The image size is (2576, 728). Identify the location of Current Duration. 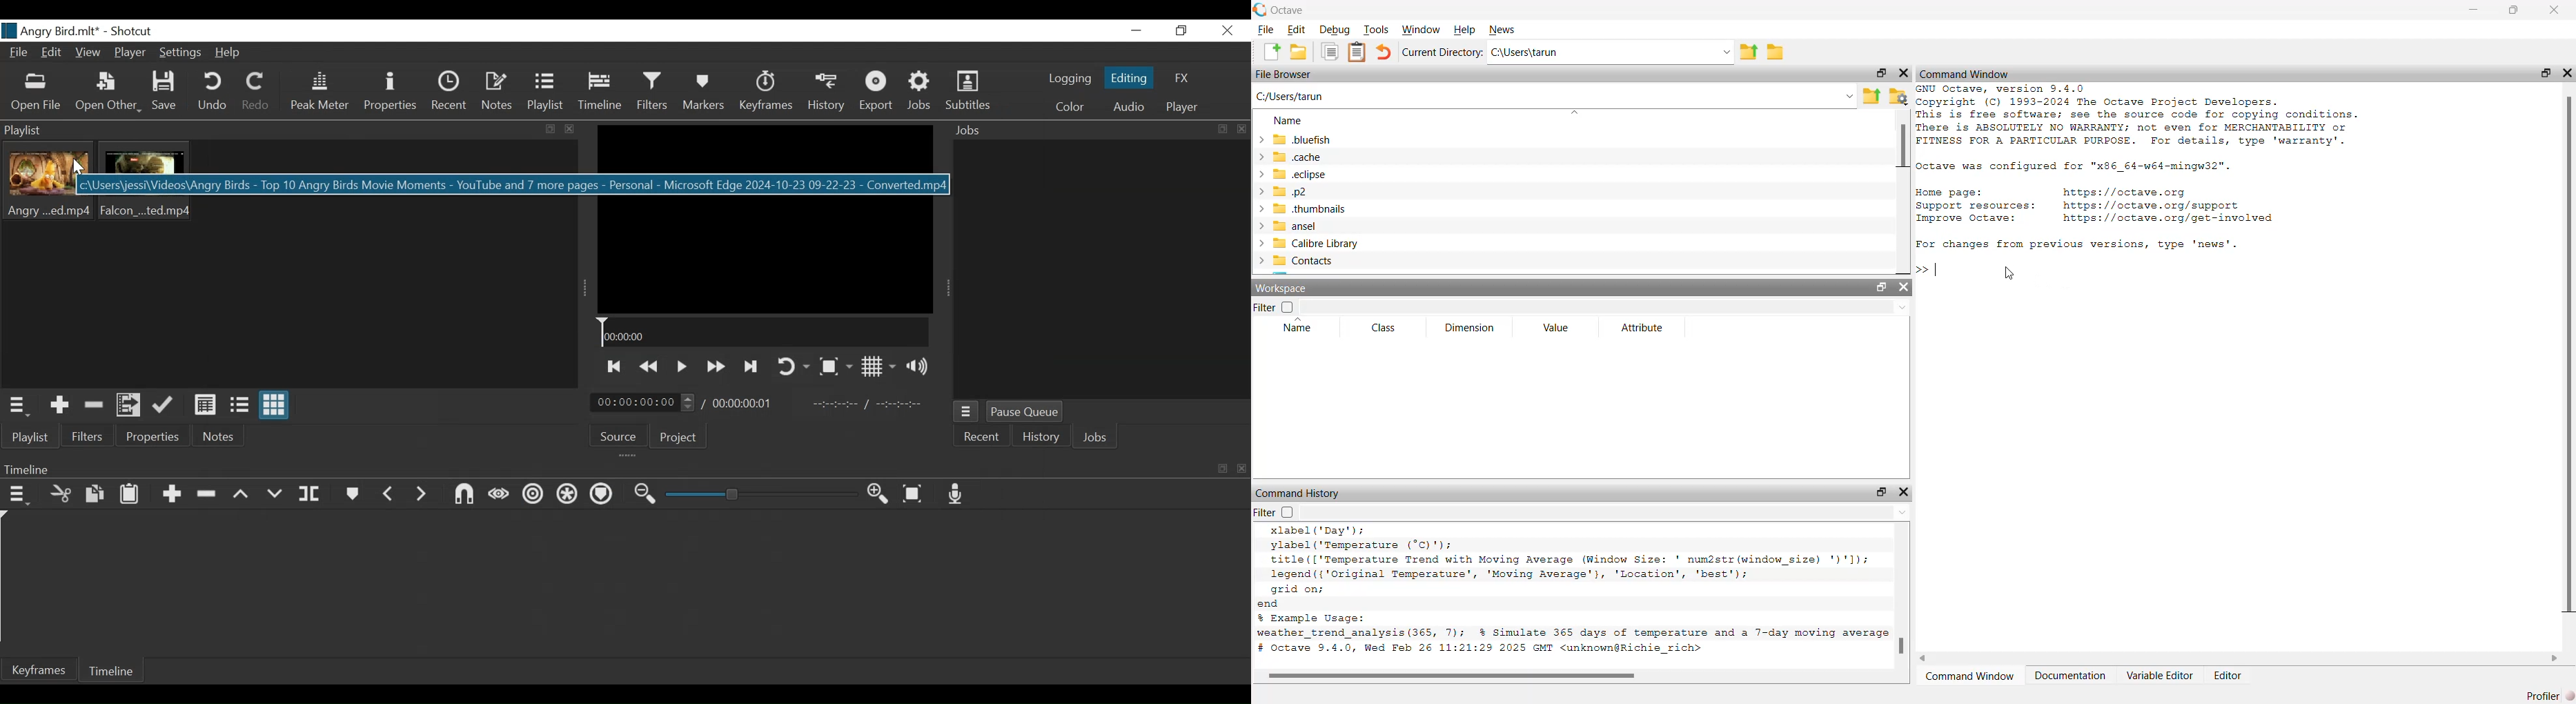
(643, 403).